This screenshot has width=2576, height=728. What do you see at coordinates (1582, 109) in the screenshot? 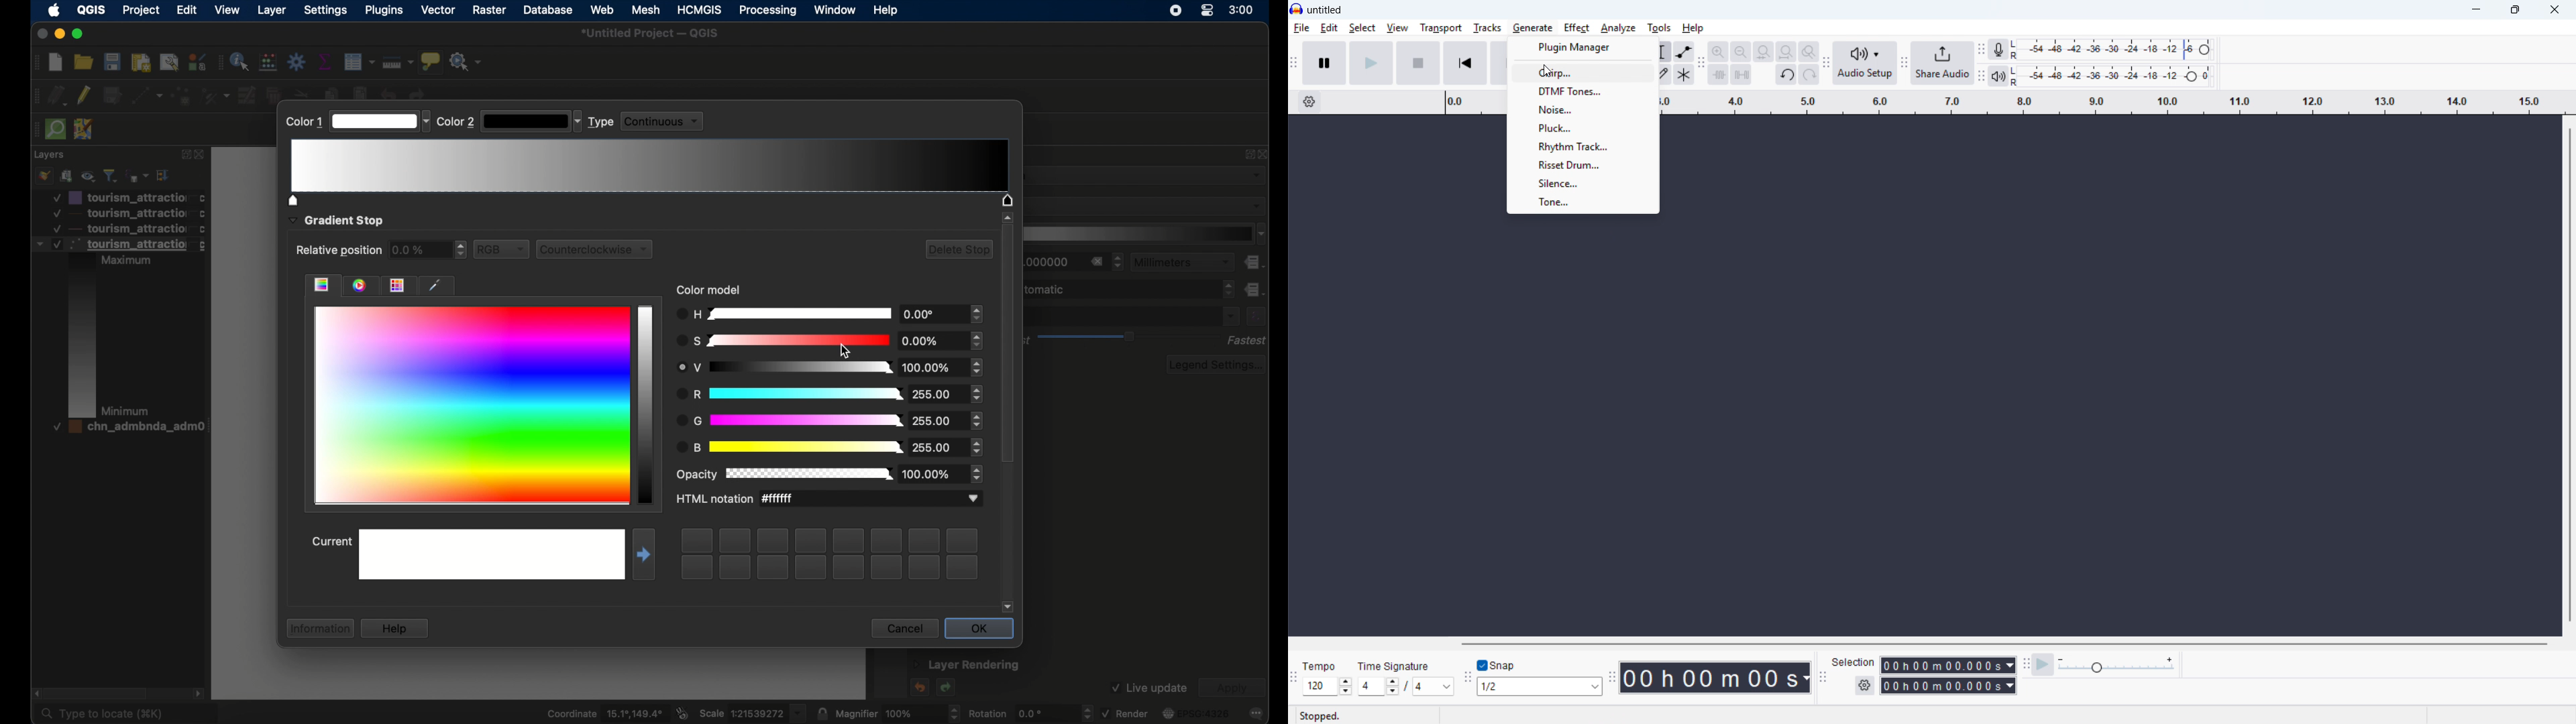
I see `Noise ` at bounding box center [1582, 109].